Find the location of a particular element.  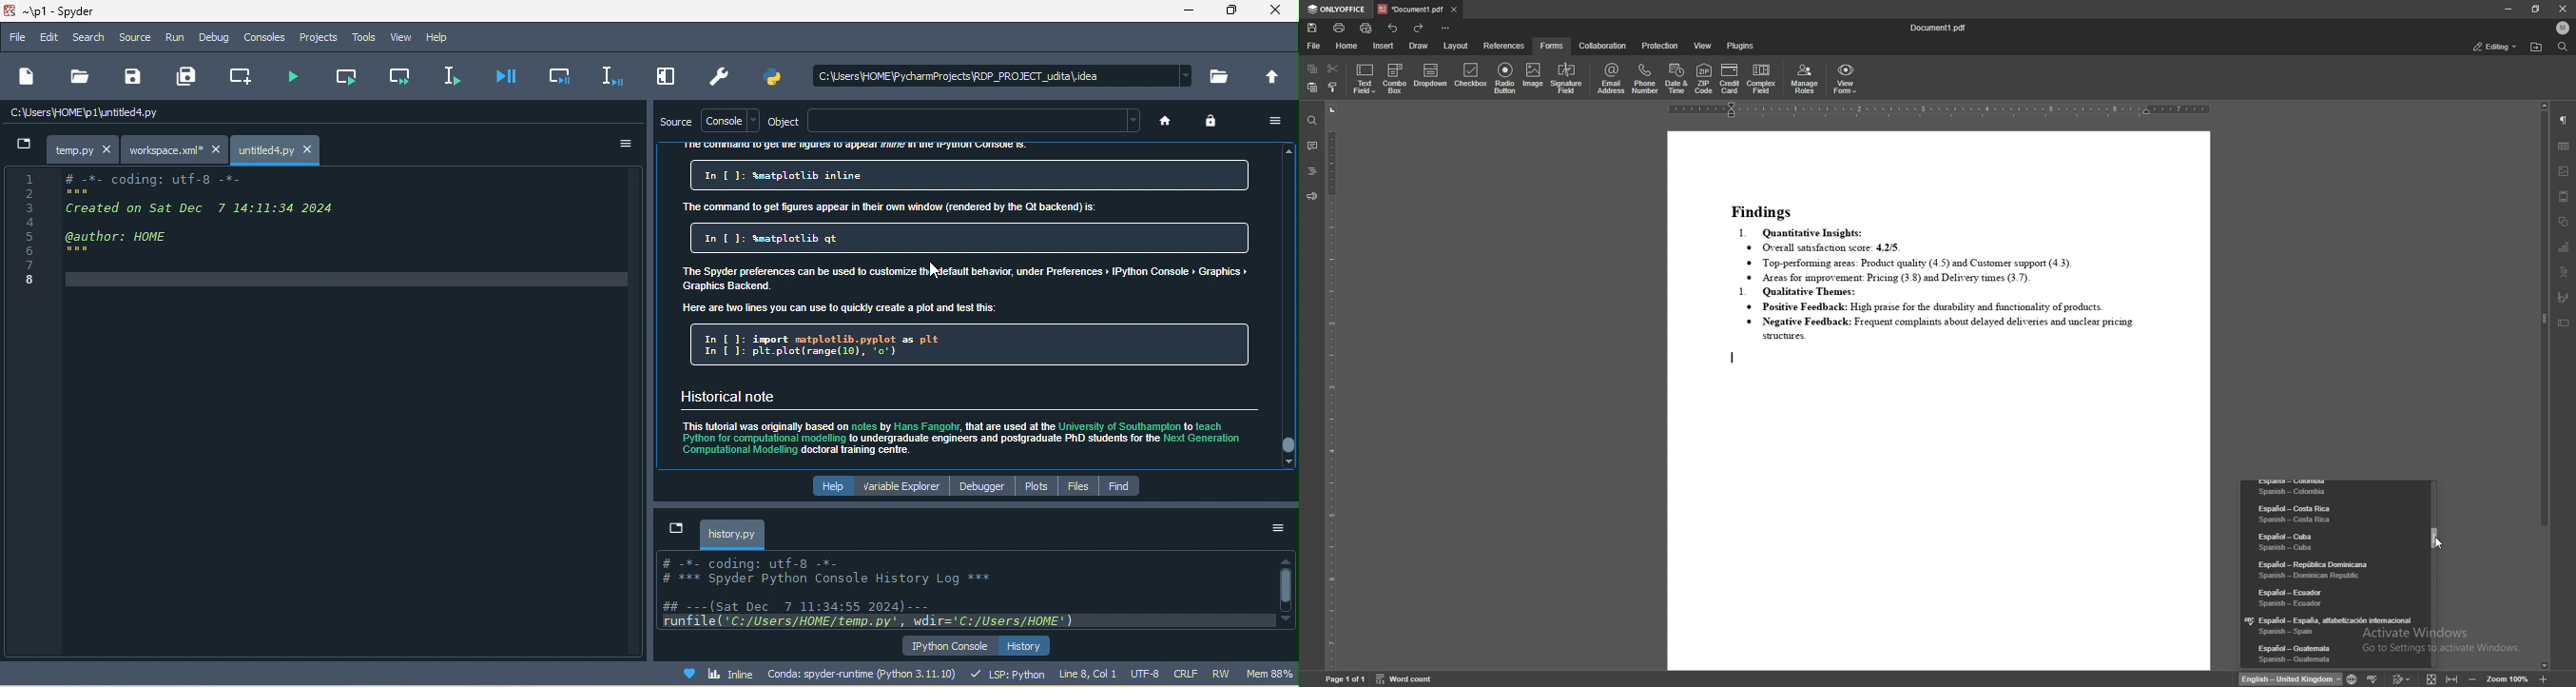

checkbox is located at coordinates (1471, 77).